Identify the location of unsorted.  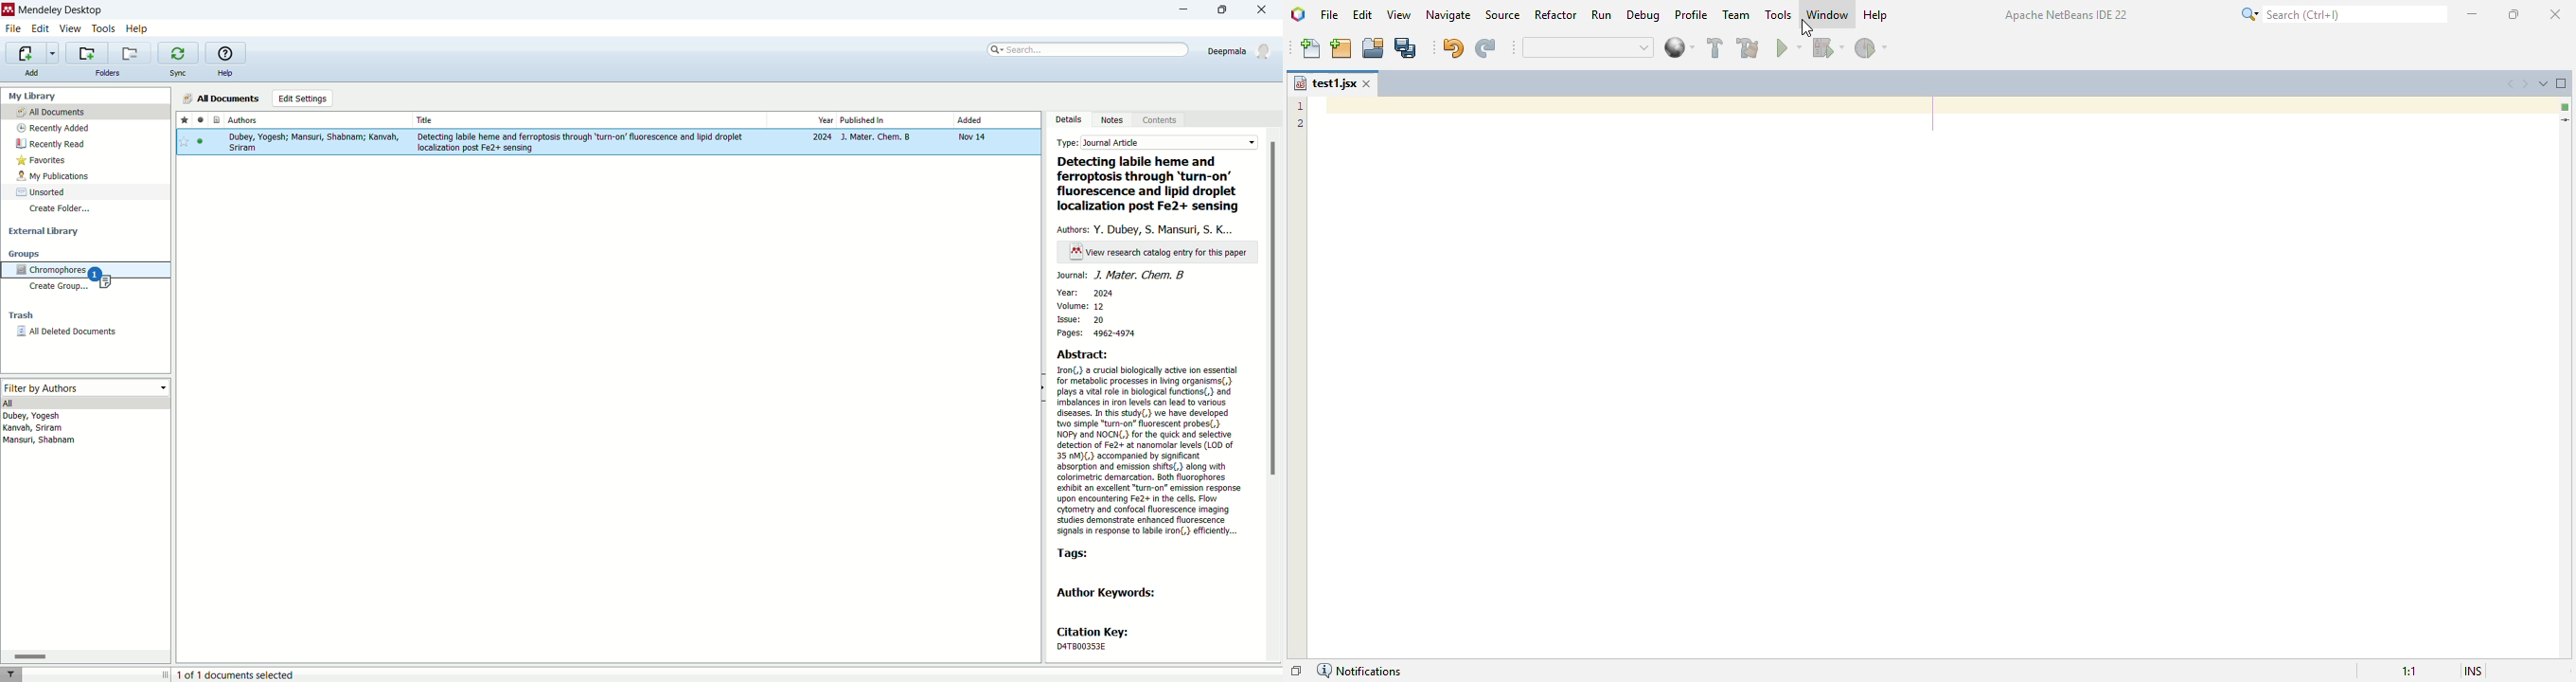
(41, 192).